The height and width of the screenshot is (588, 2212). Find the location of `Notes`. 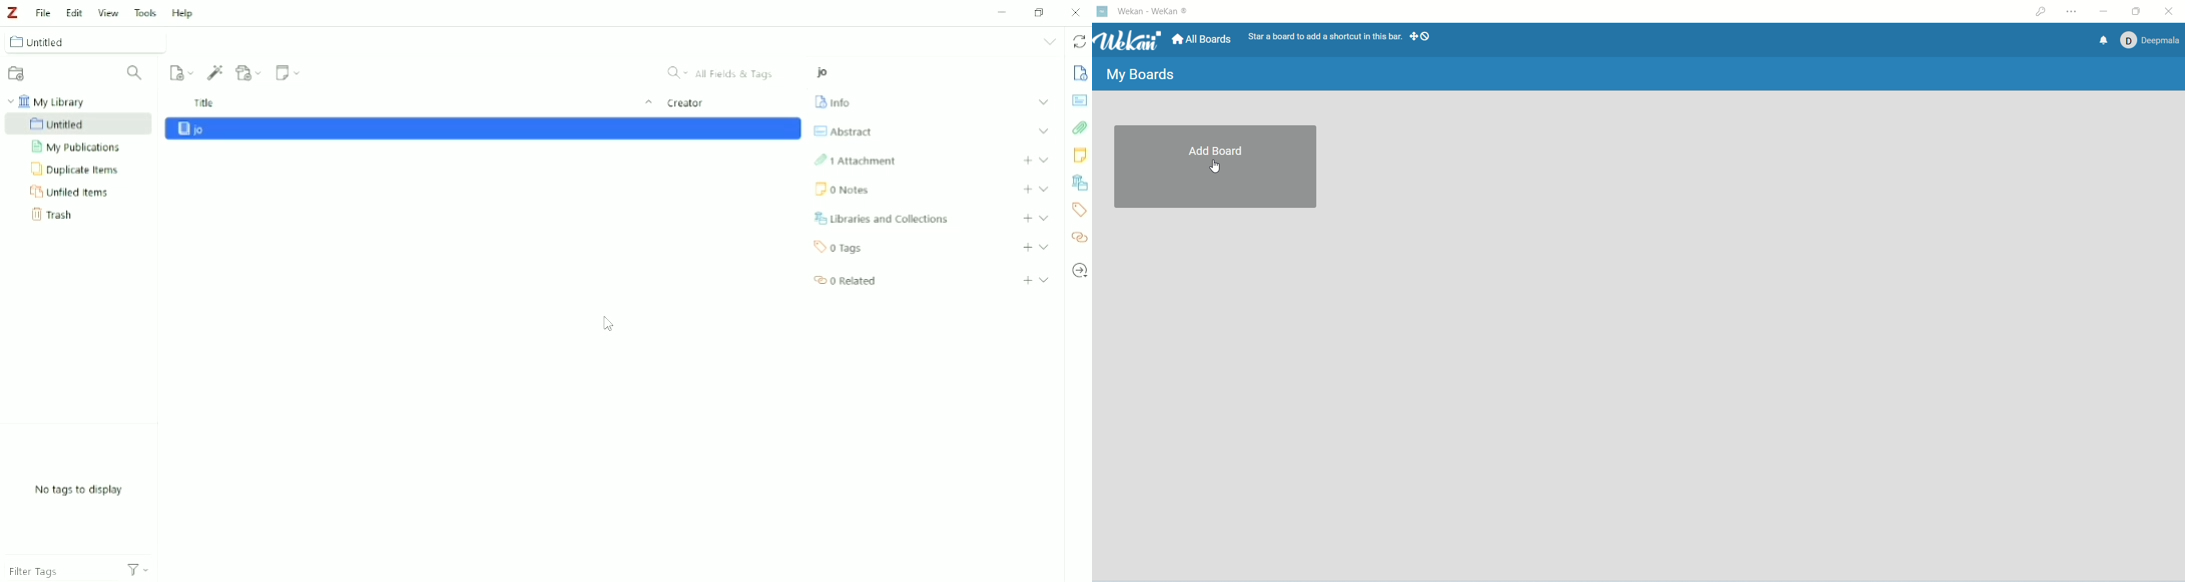

Notes is located at coordinates (842, 189).